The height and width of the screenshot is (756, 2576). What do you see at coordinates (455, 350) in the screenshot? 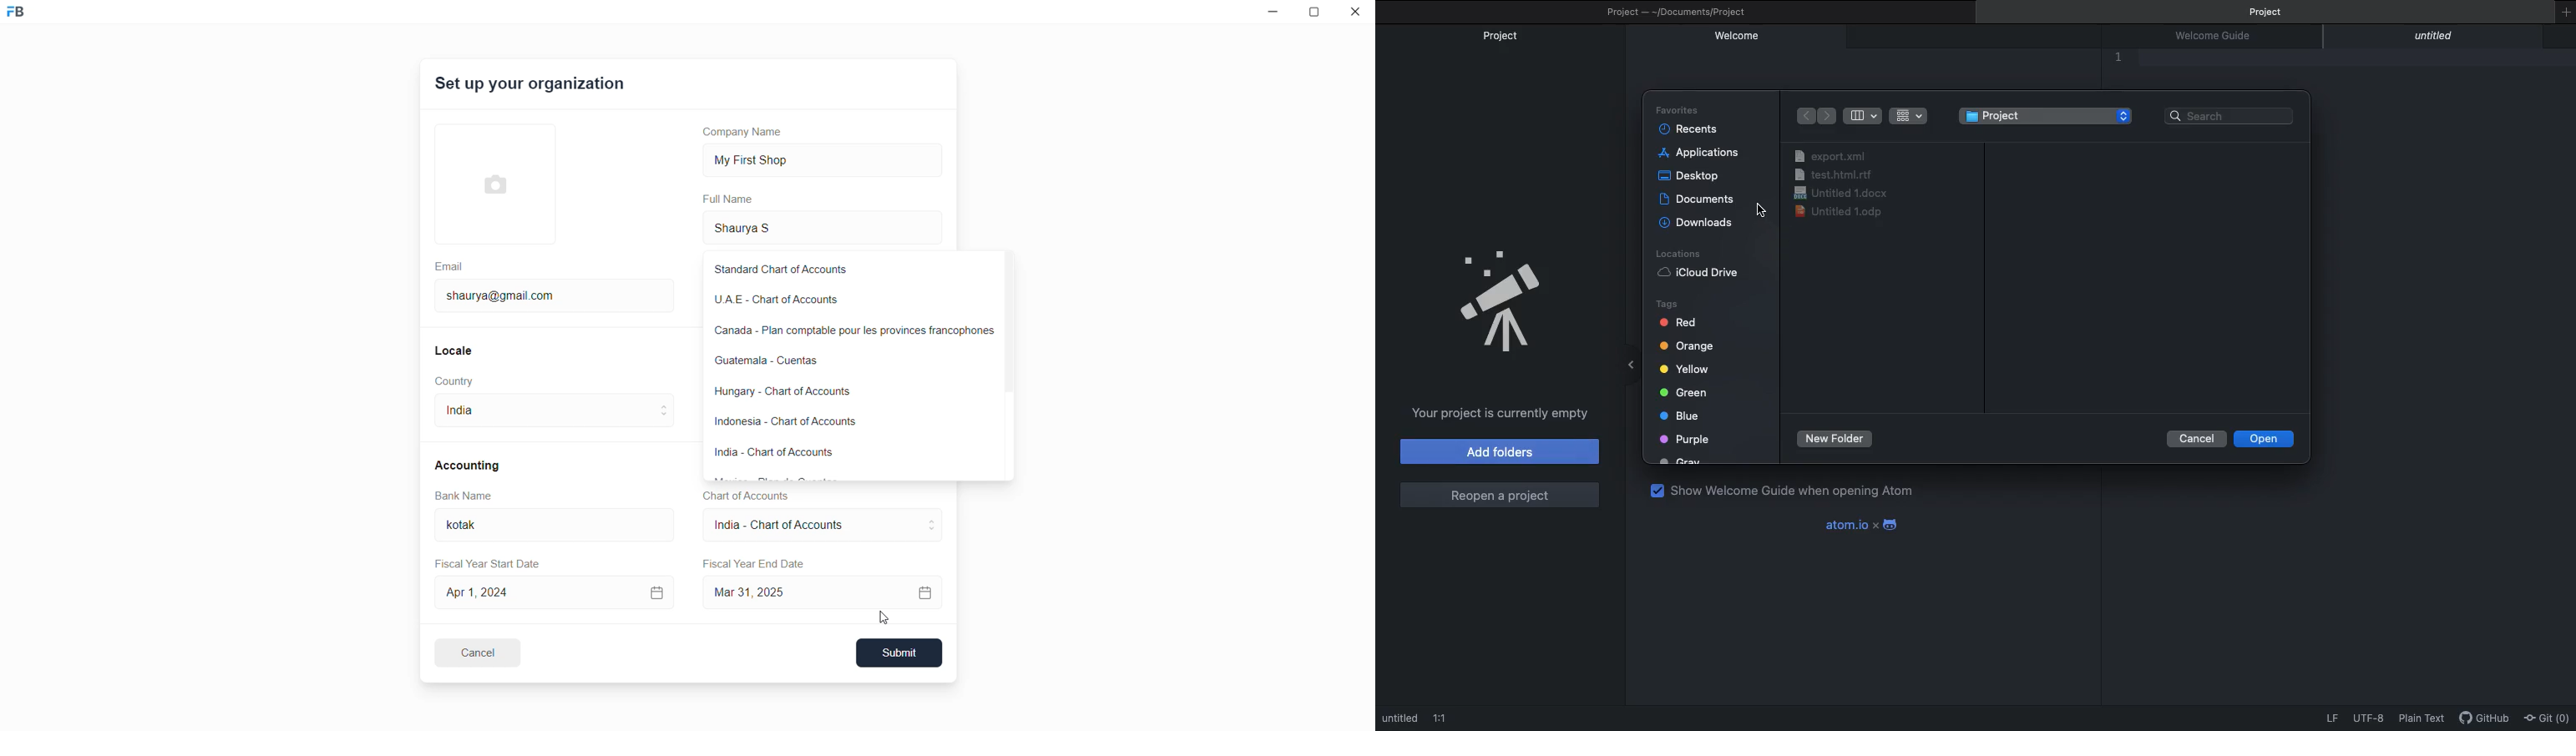
I see `Locale` at bounding box center [455, 350].